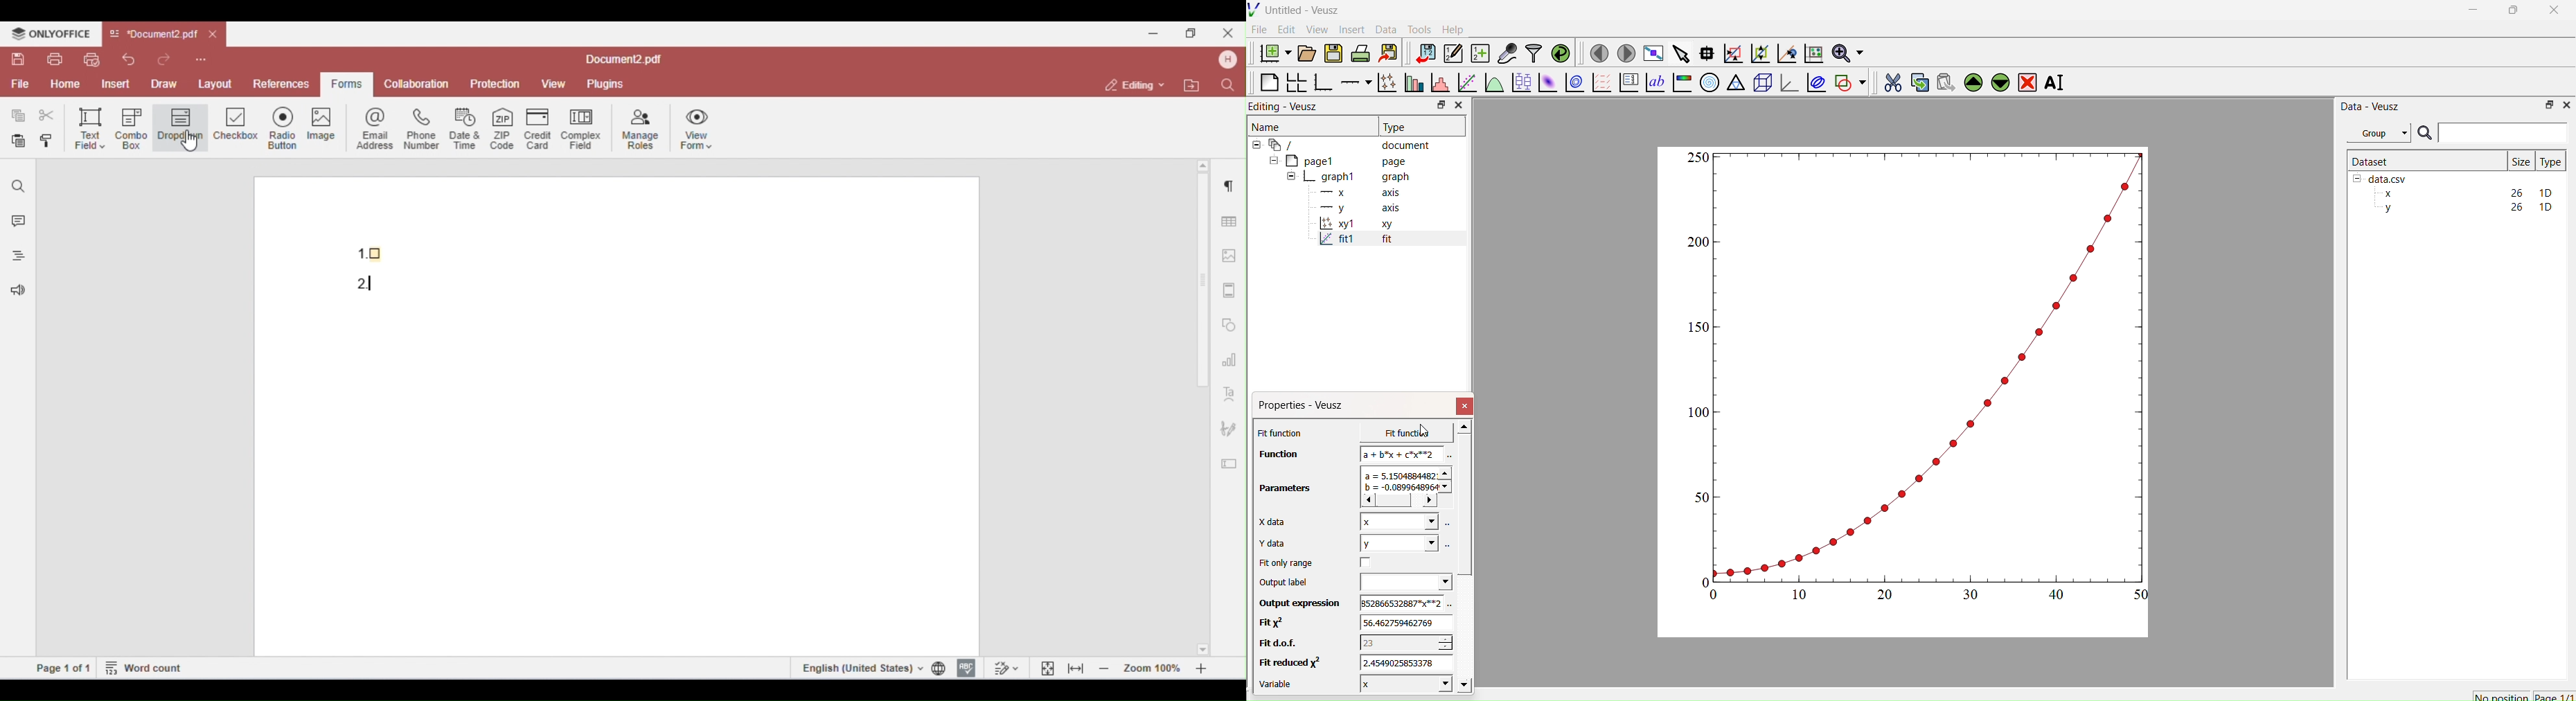  What do you see at coordinates (2523, 696) in the screenshot?
I see `No position Page 1/1` at bounding box center [2523, 696].